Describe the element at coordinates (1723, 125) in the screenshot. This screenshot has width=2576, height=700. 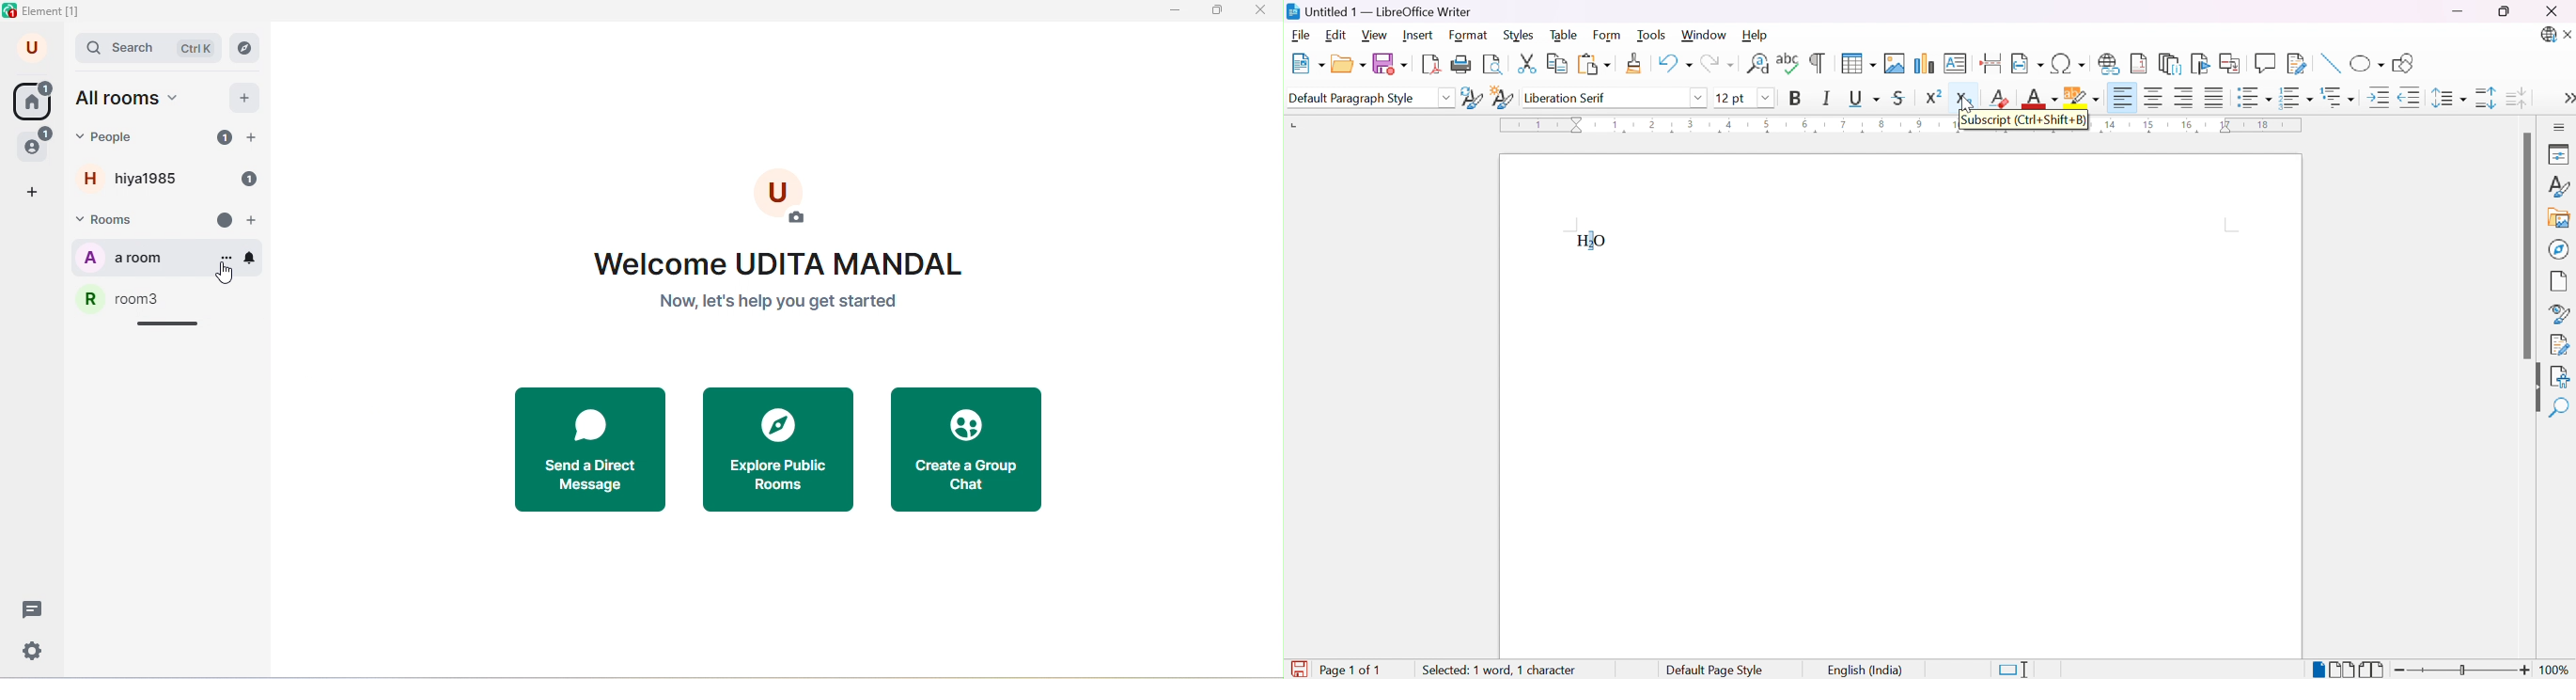
I see `RULER` at that location.